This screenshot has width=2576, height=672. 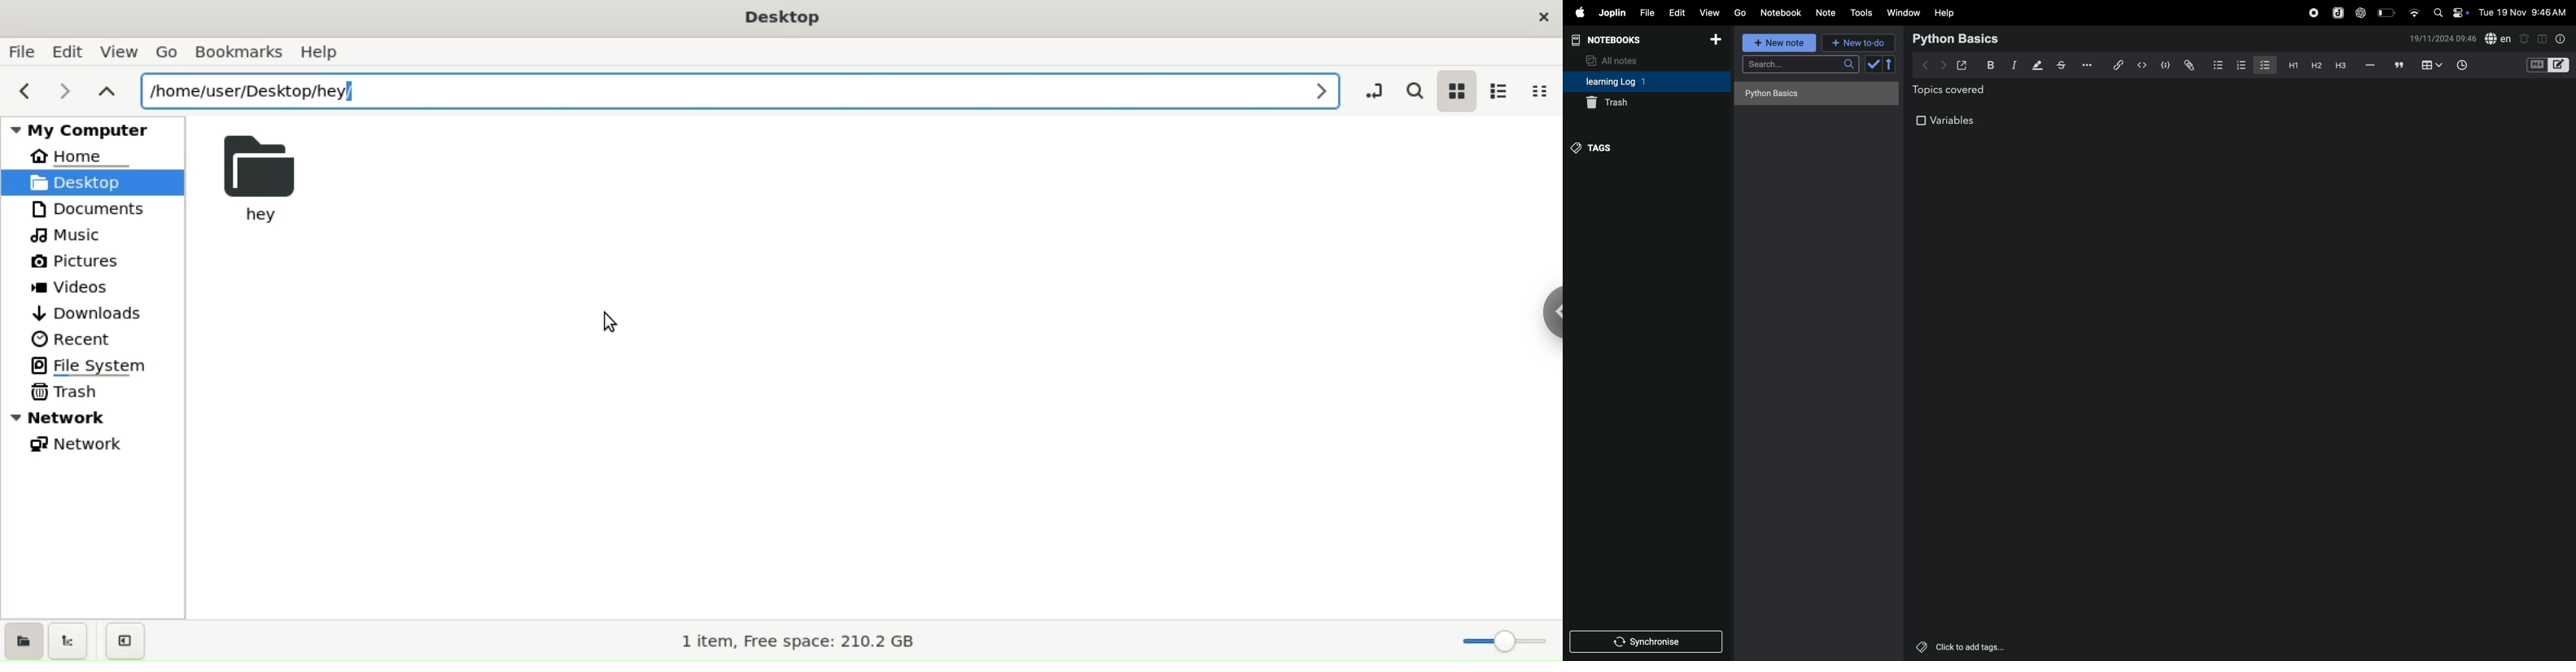 What do you see at coordinates (68, 50) in the screenshot?
I see `edit` at bounding box center [68, 50].